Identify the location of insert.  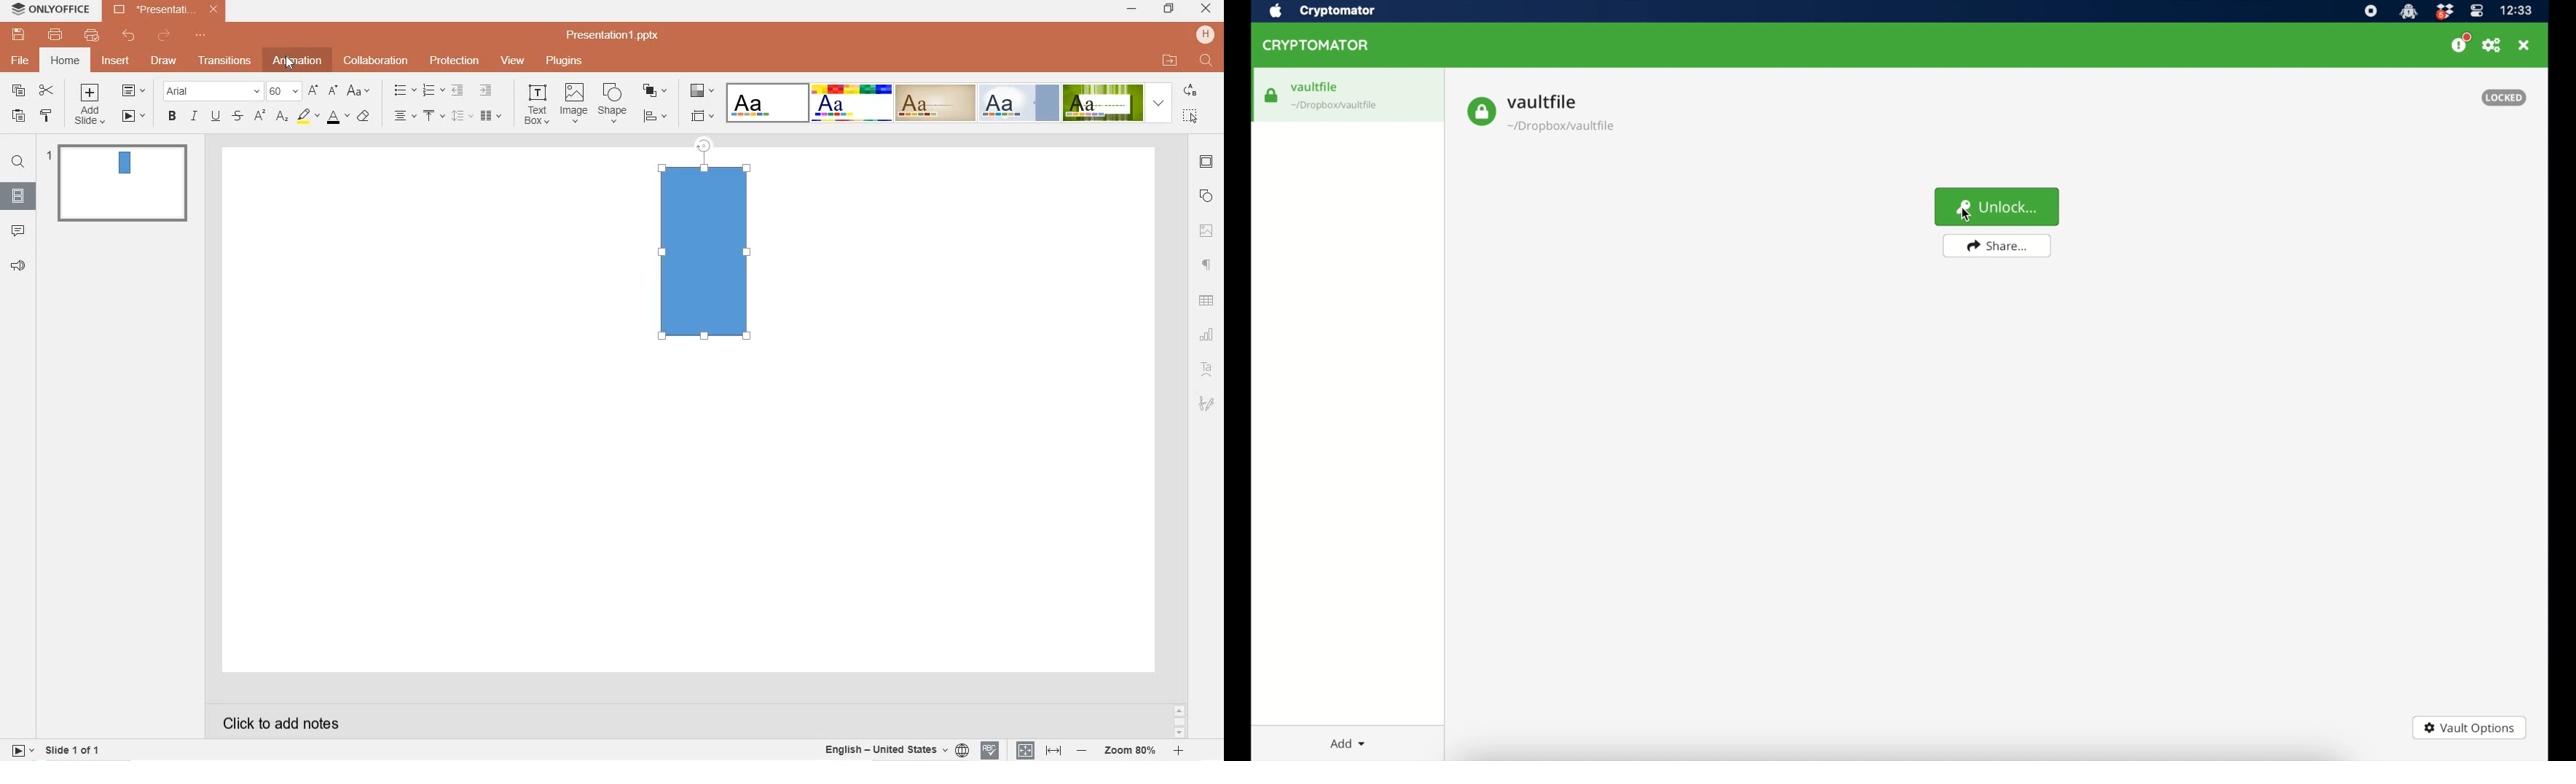
(118, 65).